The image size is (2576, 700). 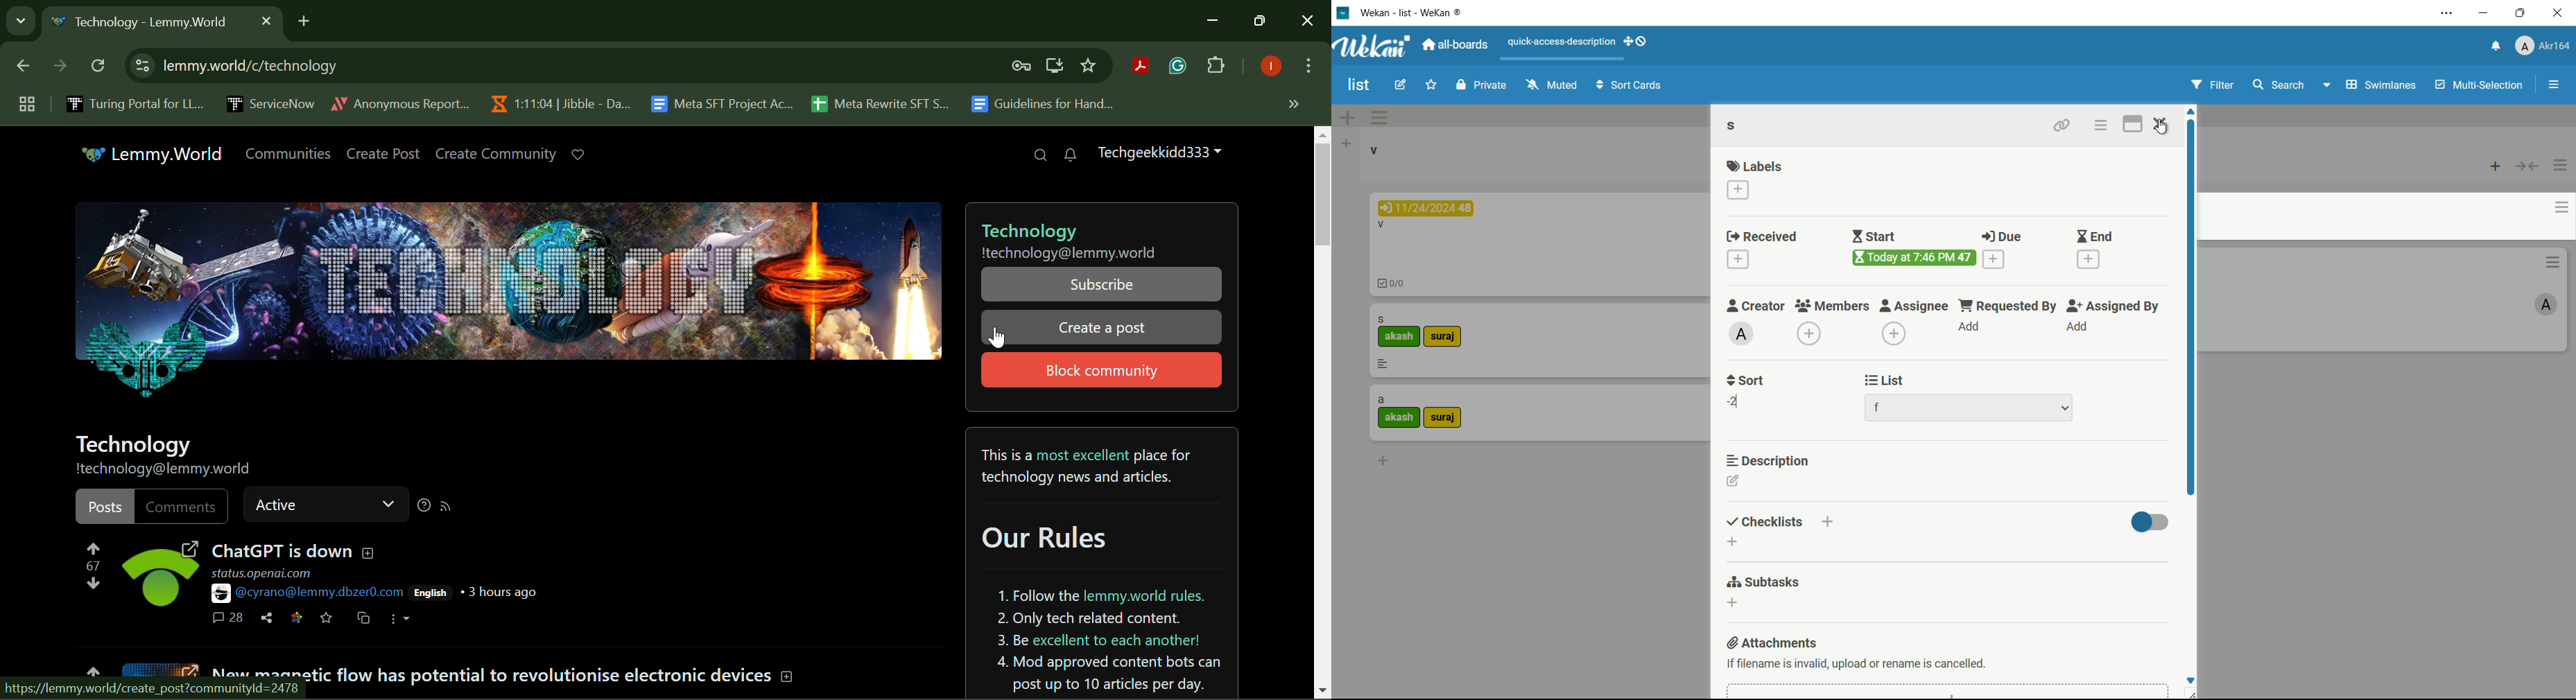 What do you see at coordinates (1882, 409) in the screenshot?
I see `list name` at bounding box center [1882, 409].